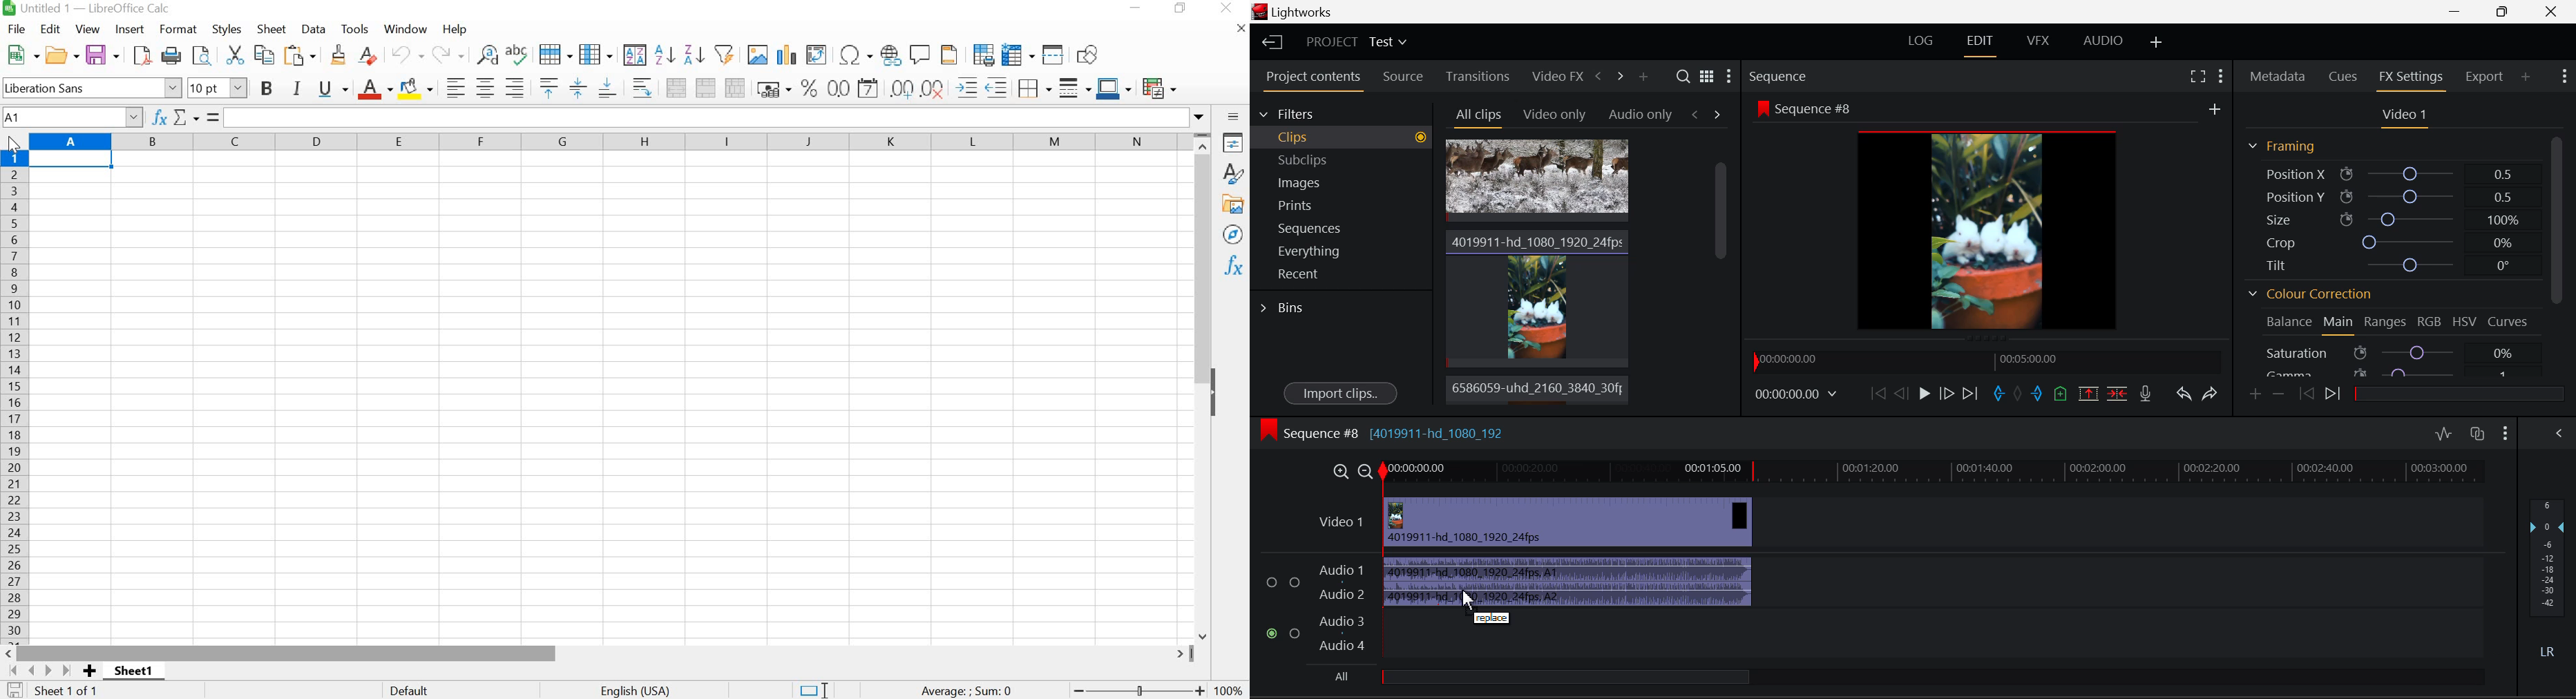 The image size is (2576, 700). Describe the element at coordinates (2443, 433) in the screenshot. I see `Toggle audio levels editing` at that location.